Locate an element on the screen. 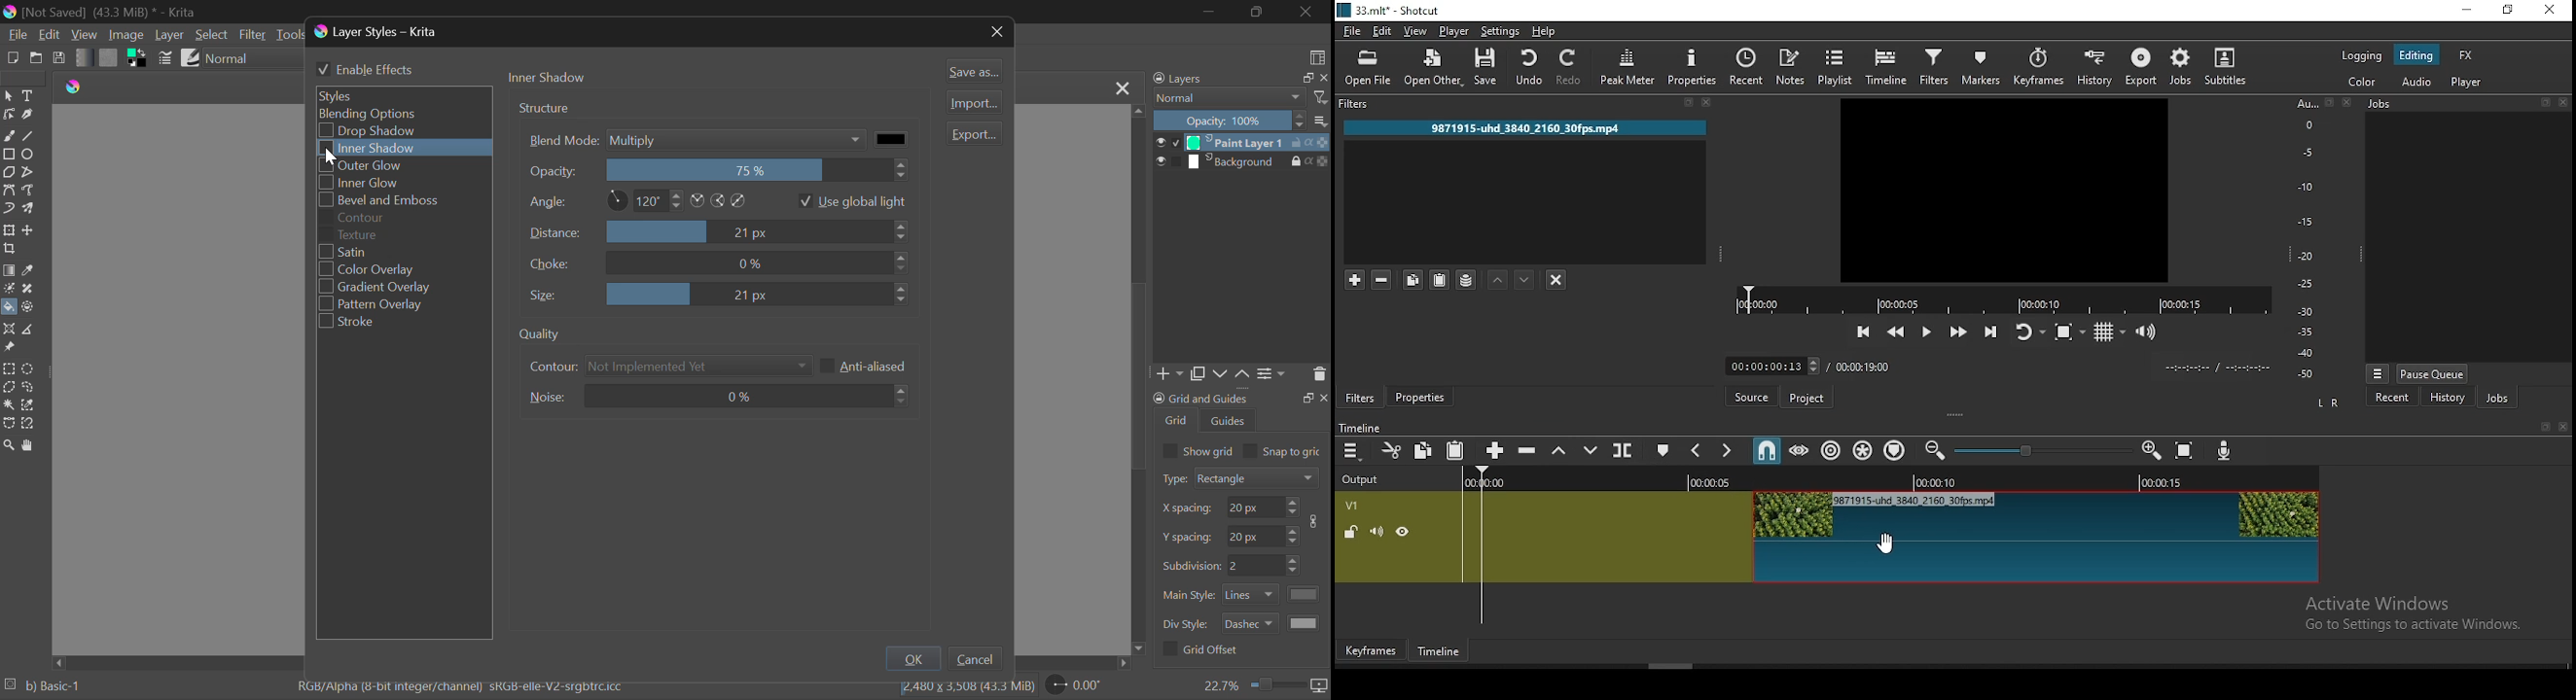 This screenshot has width=2576, height=700. logging is located at coordinates (2364, 57).